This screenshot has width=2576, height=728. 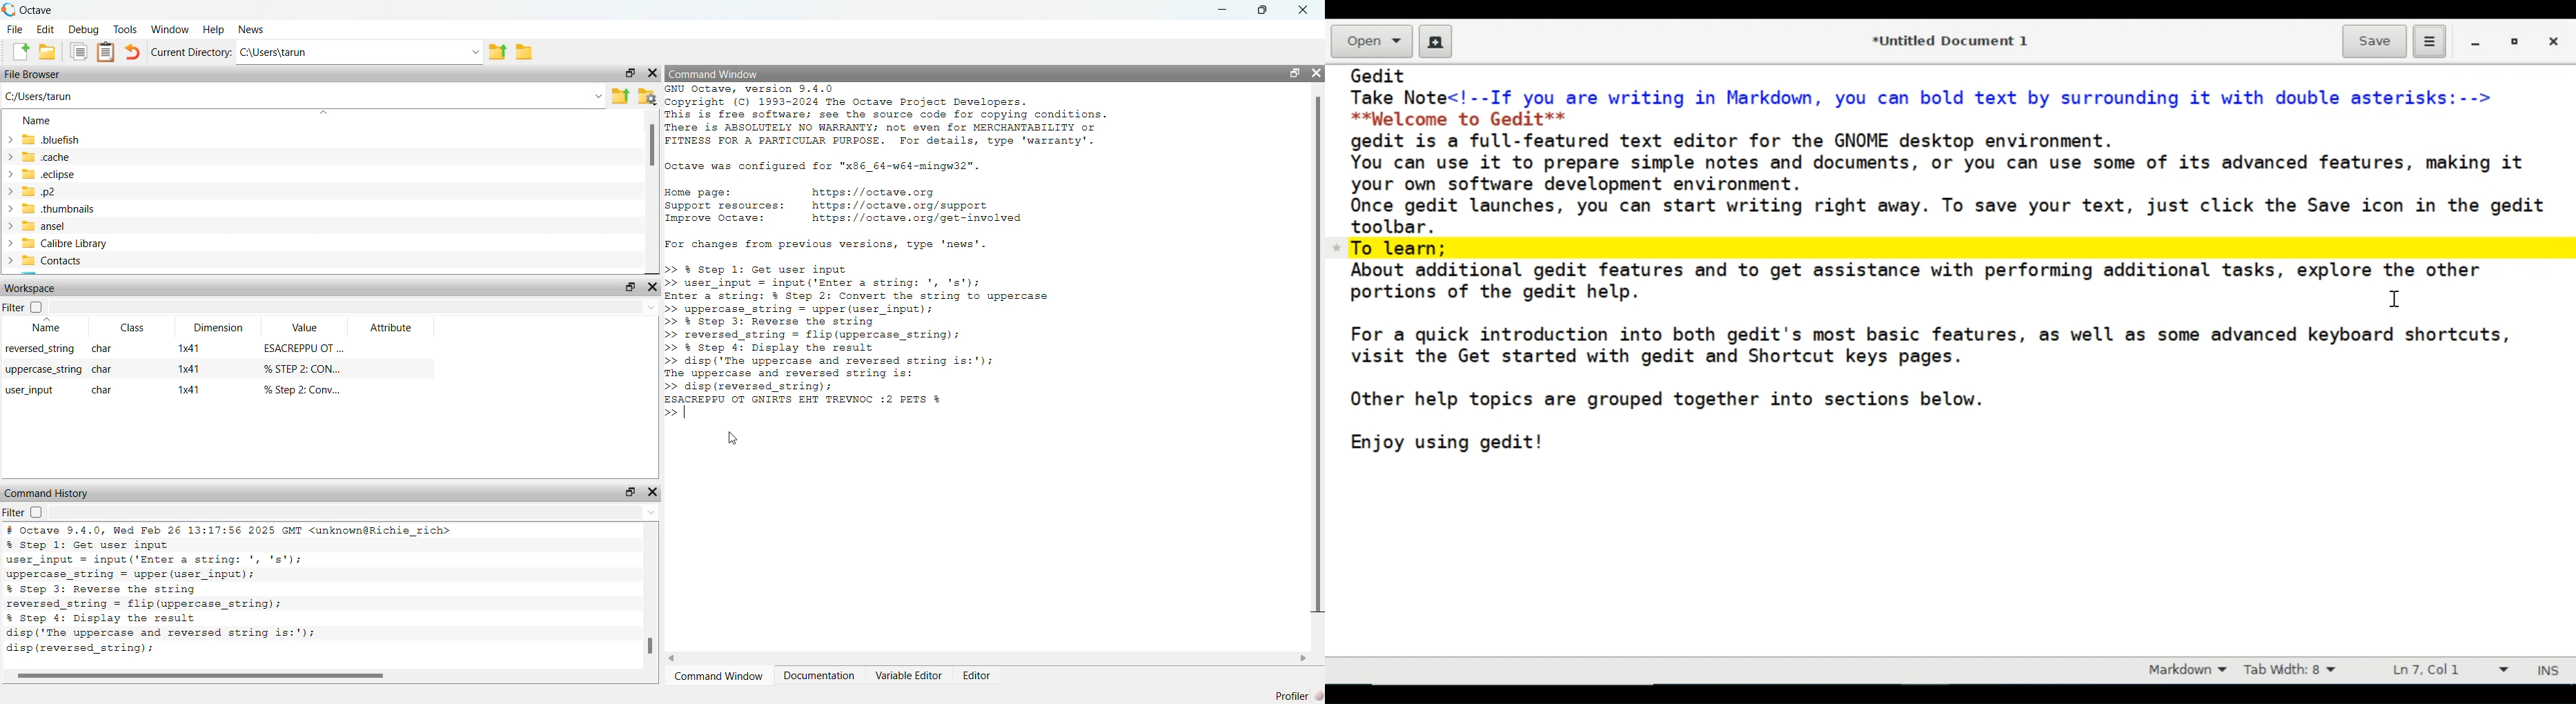 I want to click on added bookmark to line number 7, so click(x=1951, y=248).